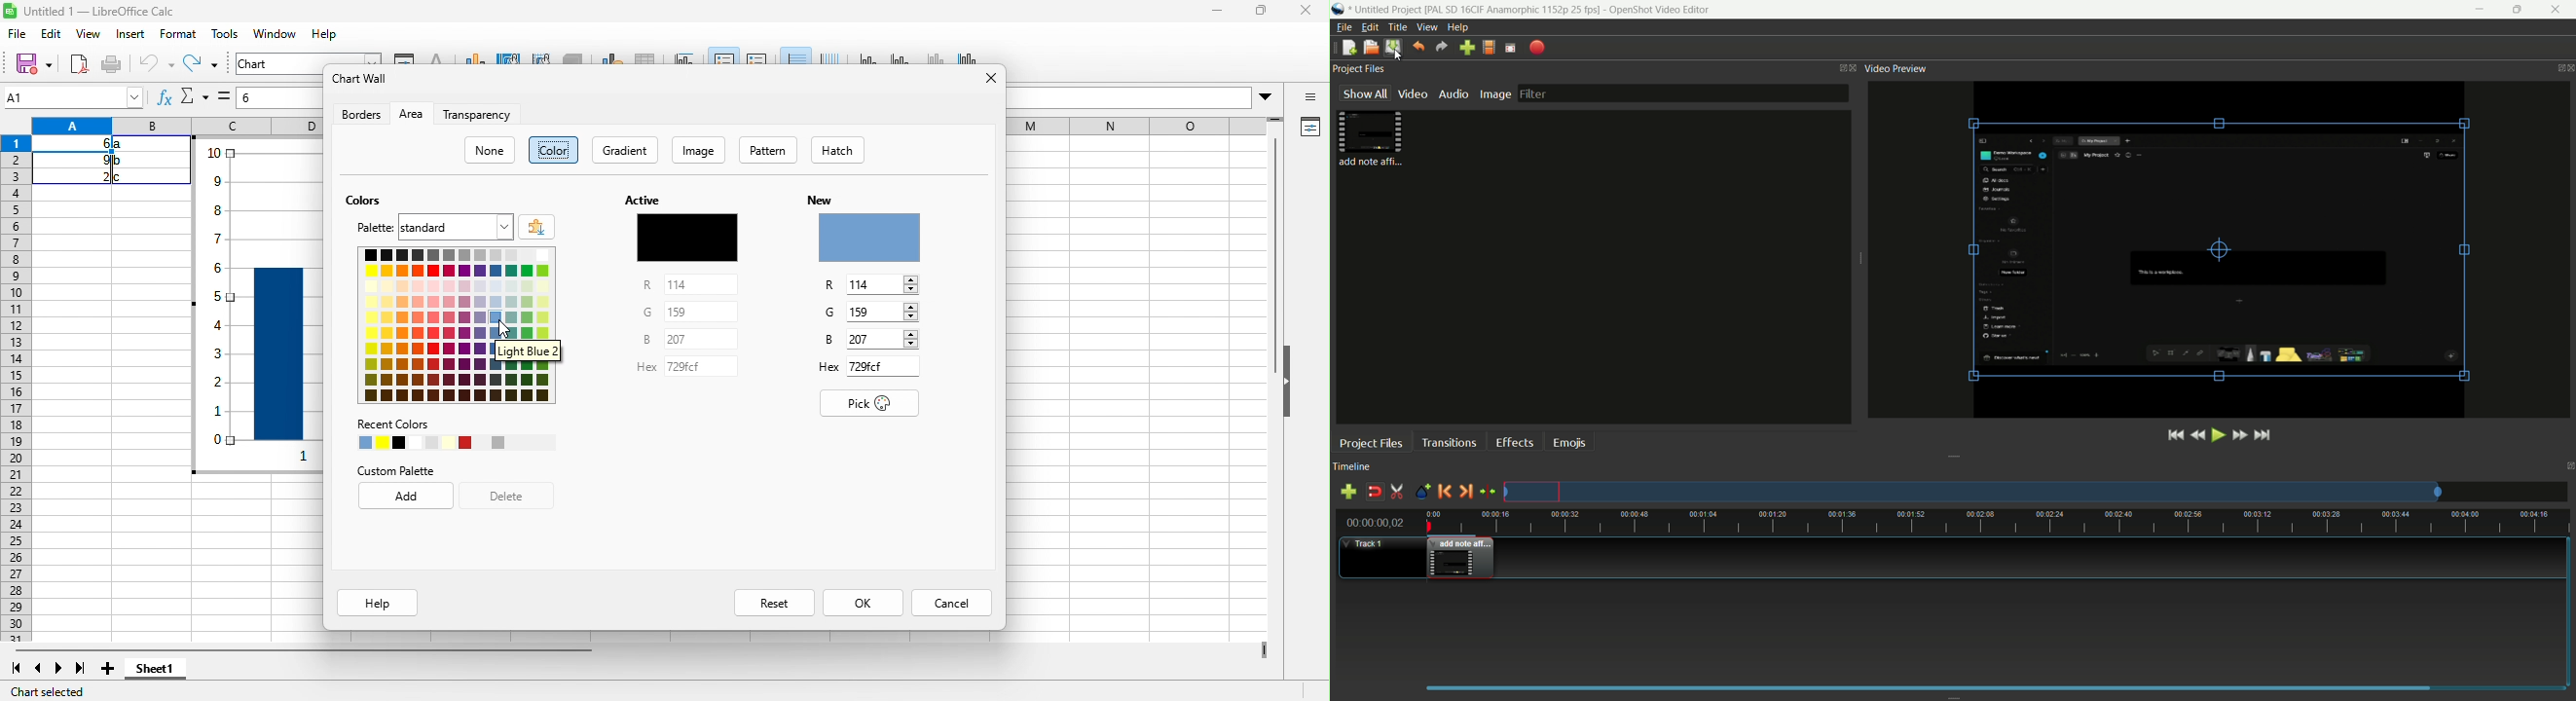 Image resolution: width=2576 pixels, height=728 pixels. I want to click on full screen, so click(1510, 48).